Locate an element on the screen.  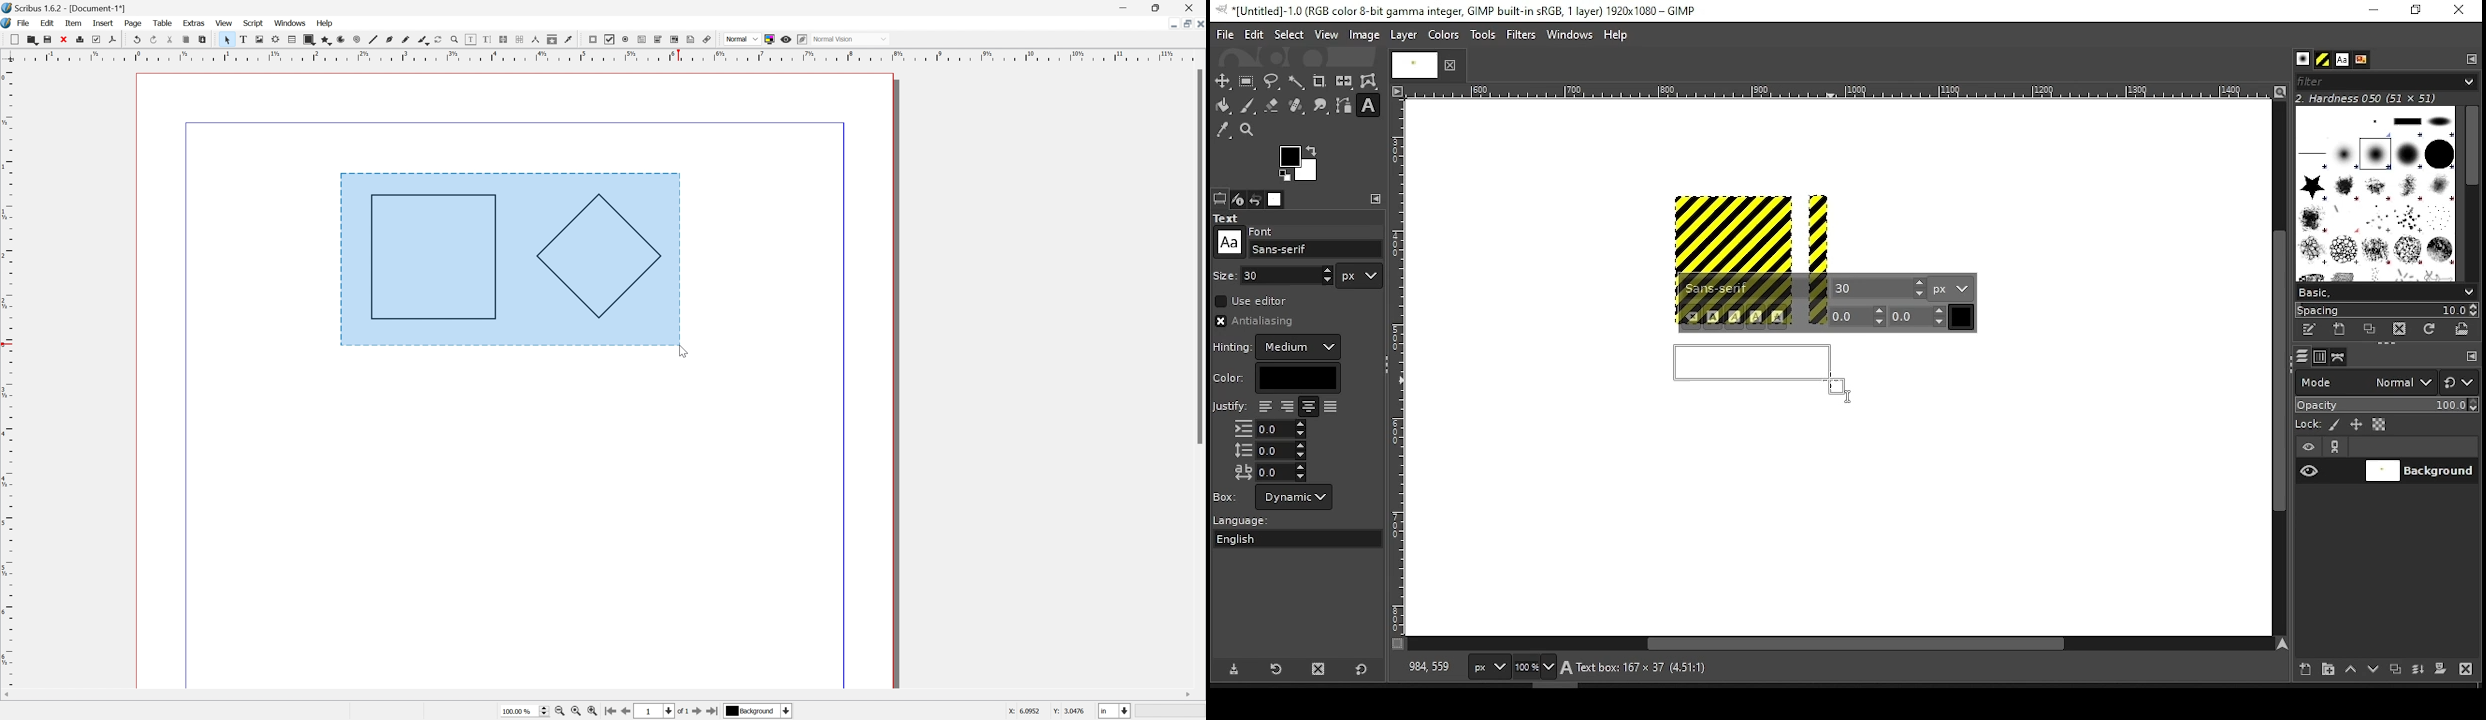
text tool is located at coordinates (1368, 107).